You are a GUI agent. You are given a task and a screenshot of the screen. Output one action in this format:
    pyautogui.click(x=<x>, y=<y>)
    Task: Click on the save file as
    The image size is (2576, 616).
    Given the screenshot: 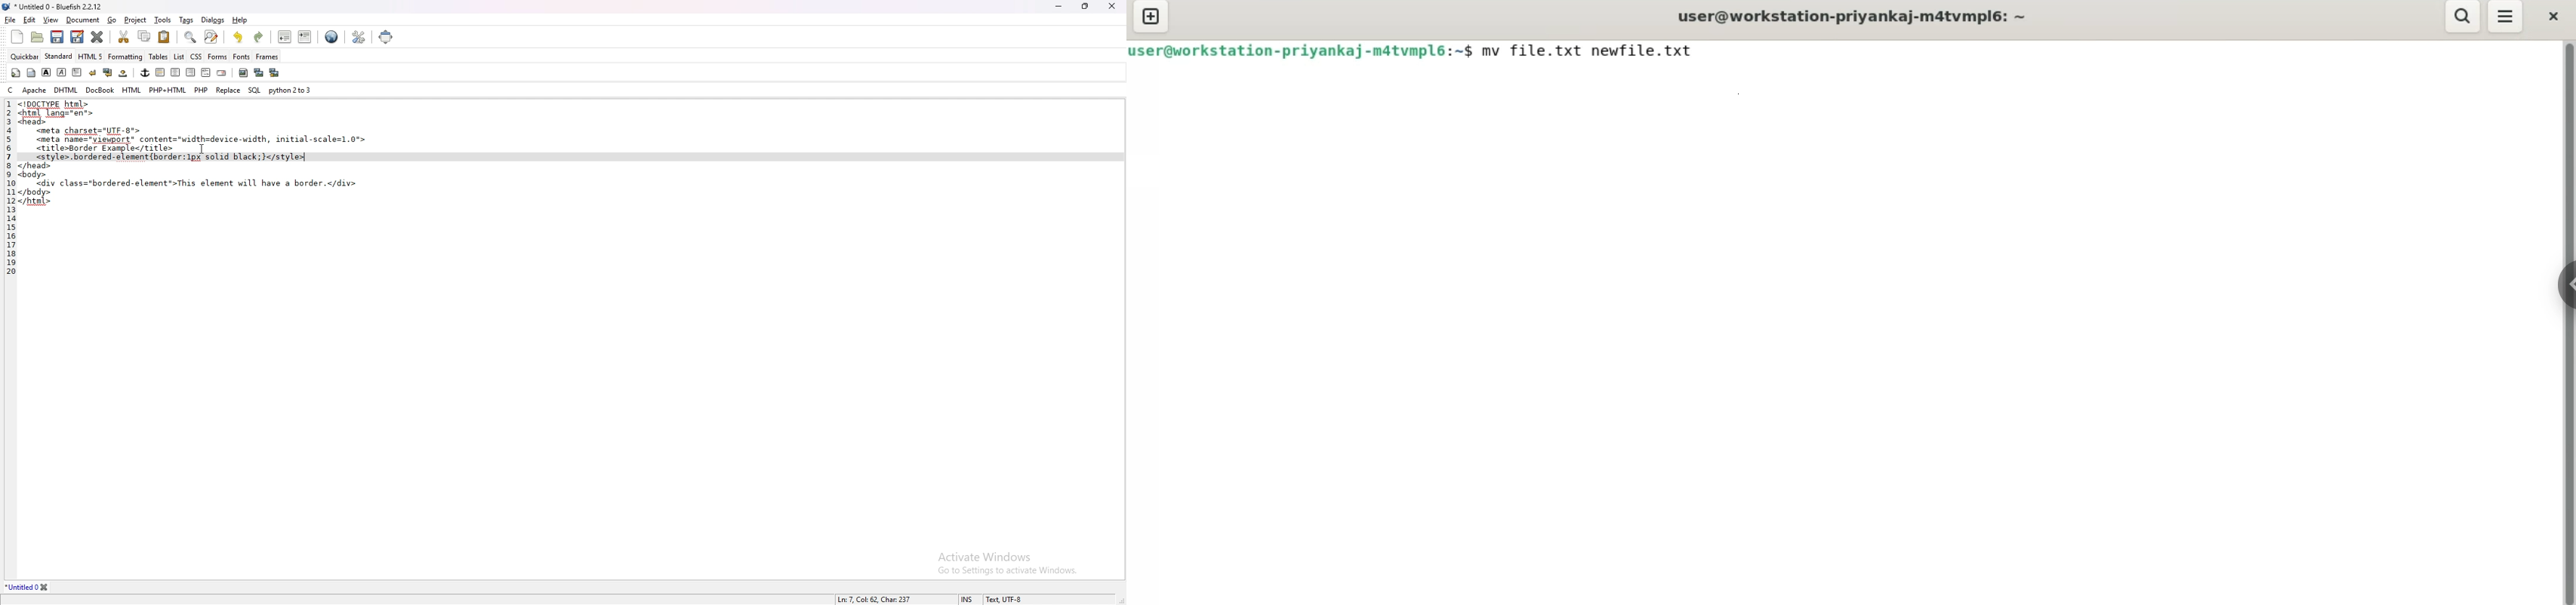 What is the action you would take?
    pyautogui.click(x=77, y=36)
    